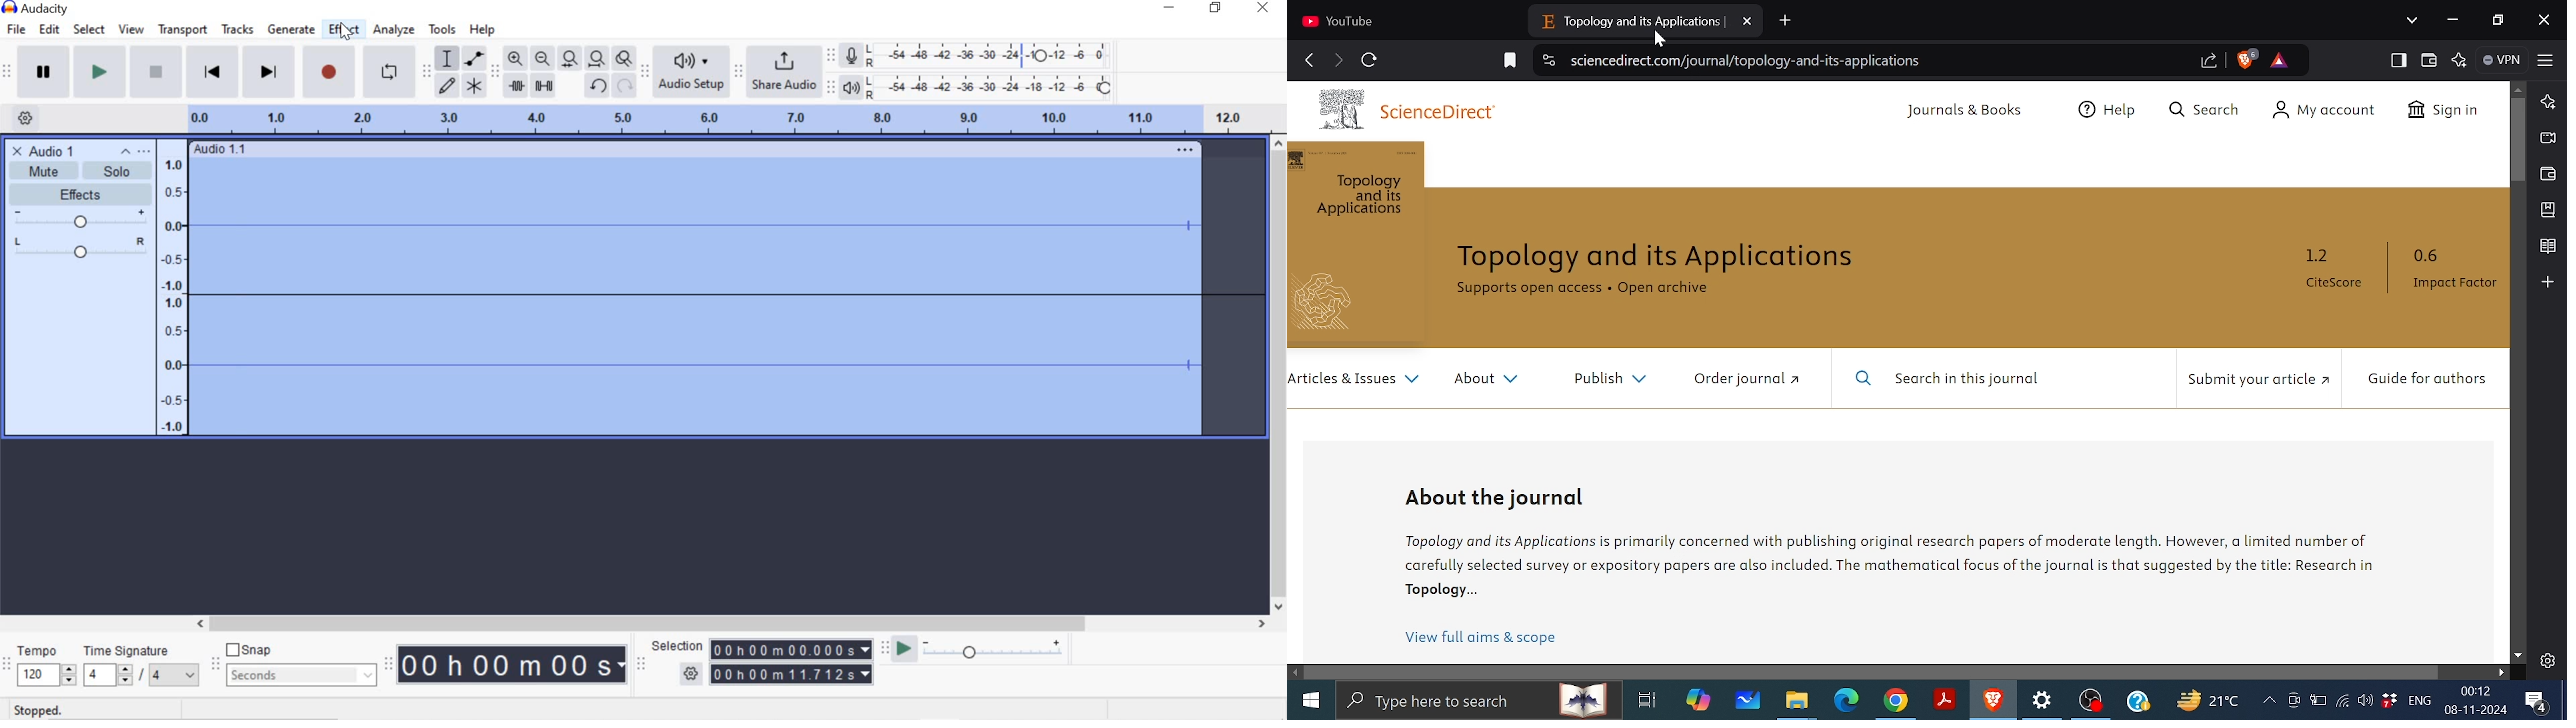  Describe the element at coordinates (79, 220) in the screenshot. I see `Gain` at that location.